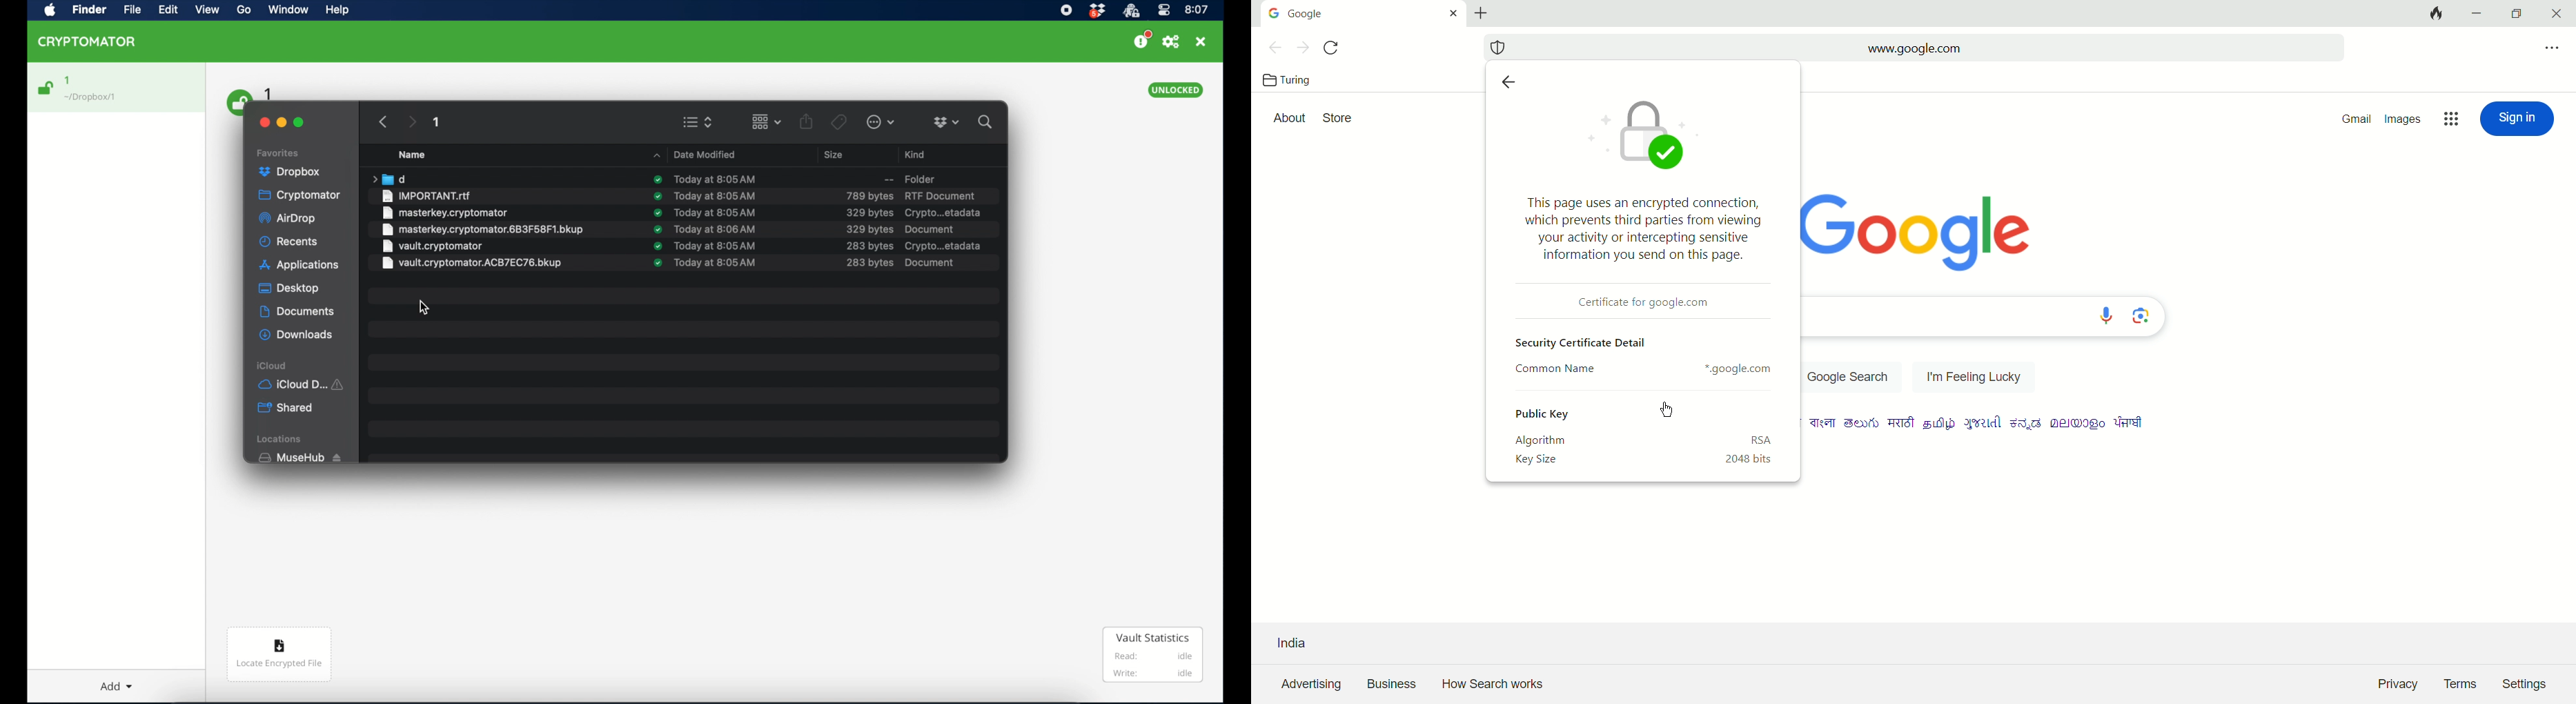 The image size is (2576, 728). Describe the element at coordinates (1340, 117) in the screenshot. I see `store` at that location.